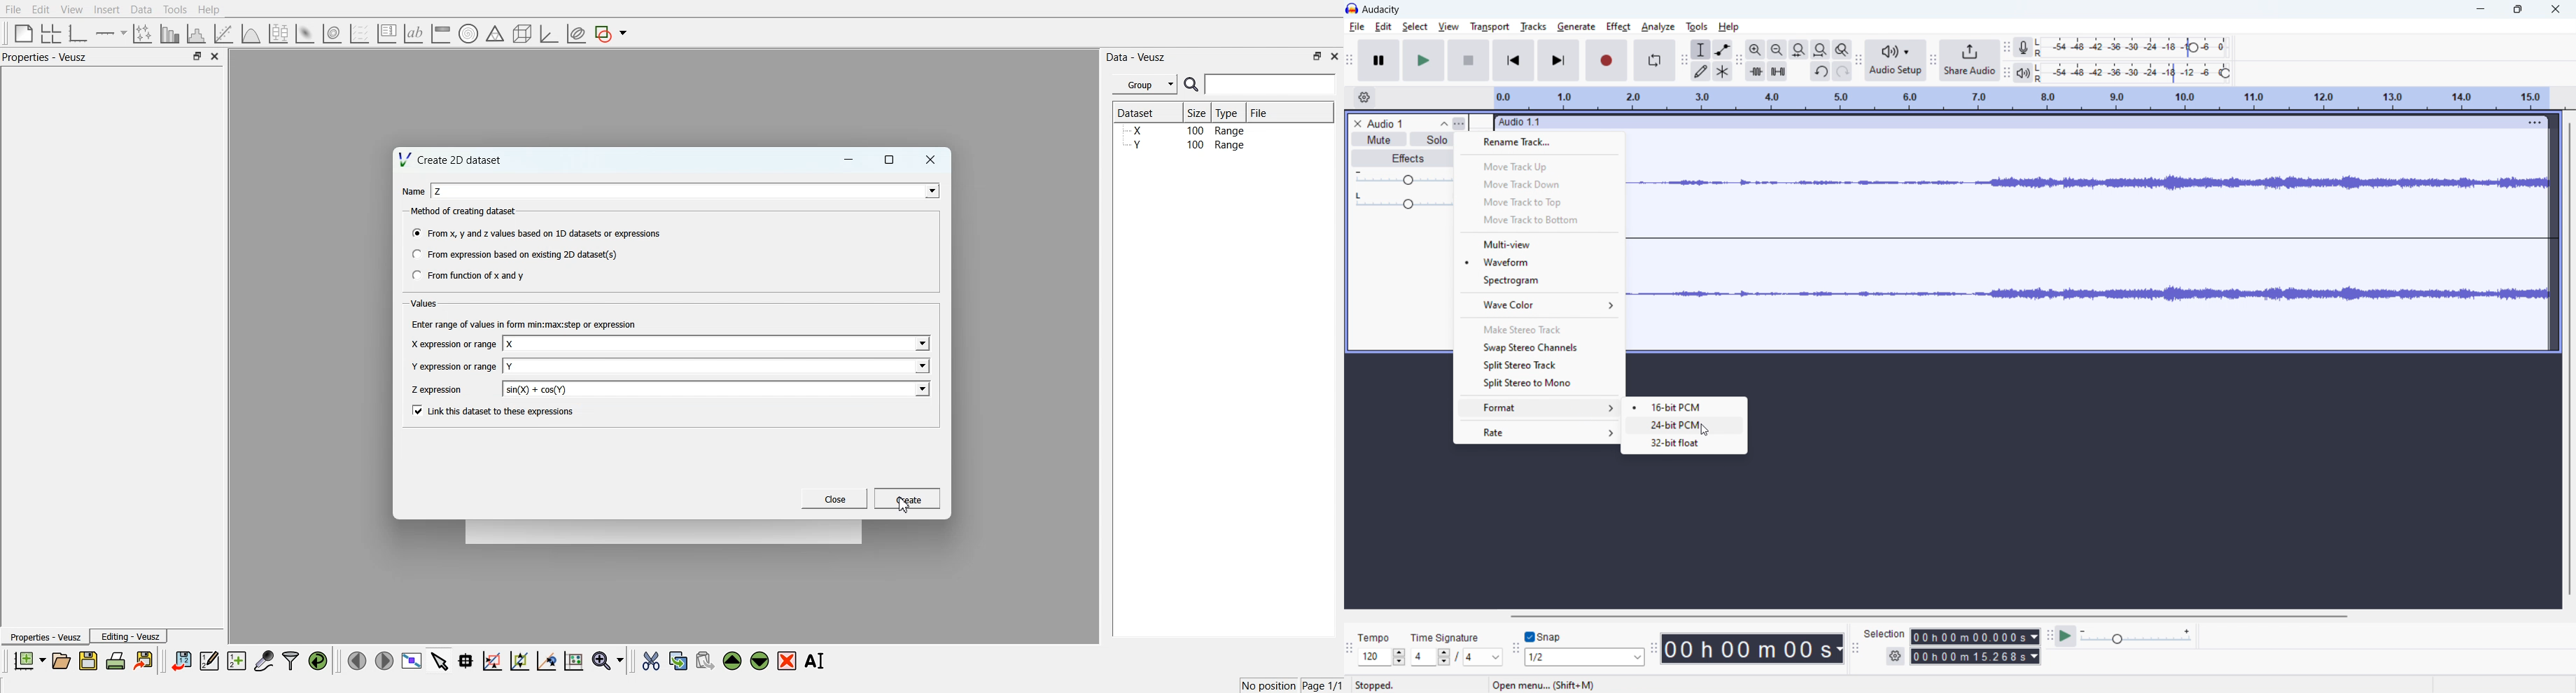  What do you see at coordinates (1540, 305) in the screenshot?
I see `wave color` at bounding box center [1540, 305].